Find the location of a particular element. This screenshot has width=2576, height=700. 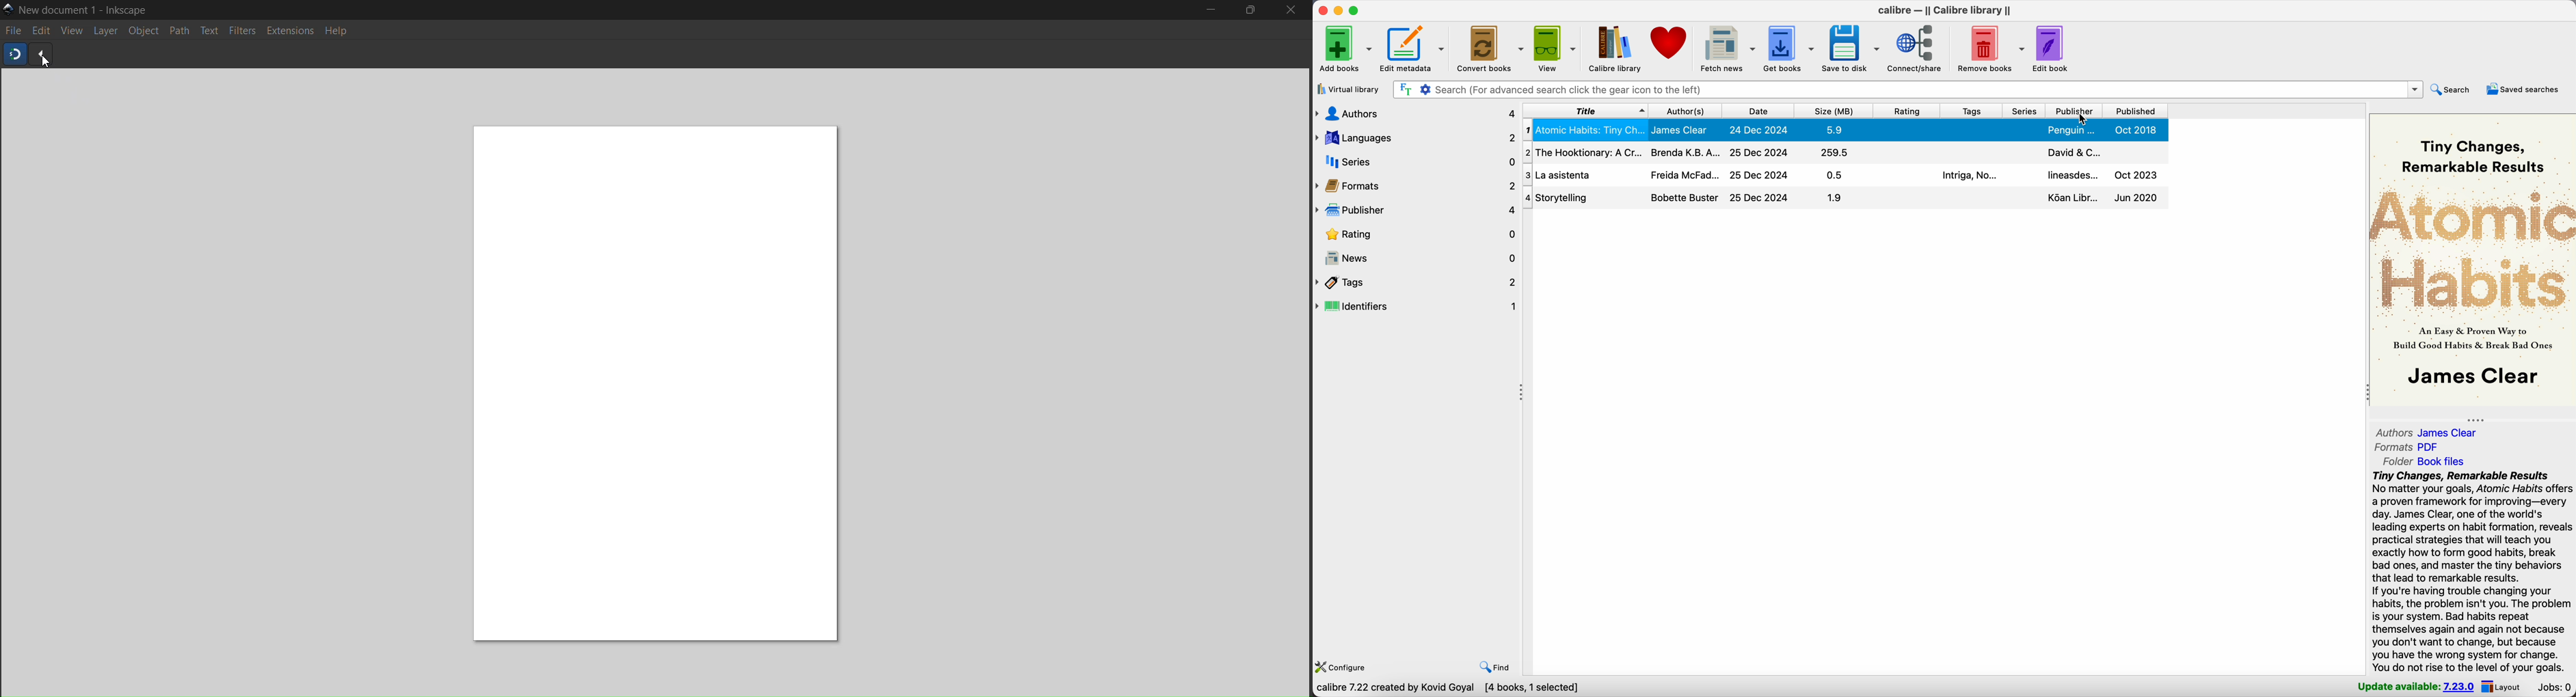

add books is located at coordinates (1345, 49).